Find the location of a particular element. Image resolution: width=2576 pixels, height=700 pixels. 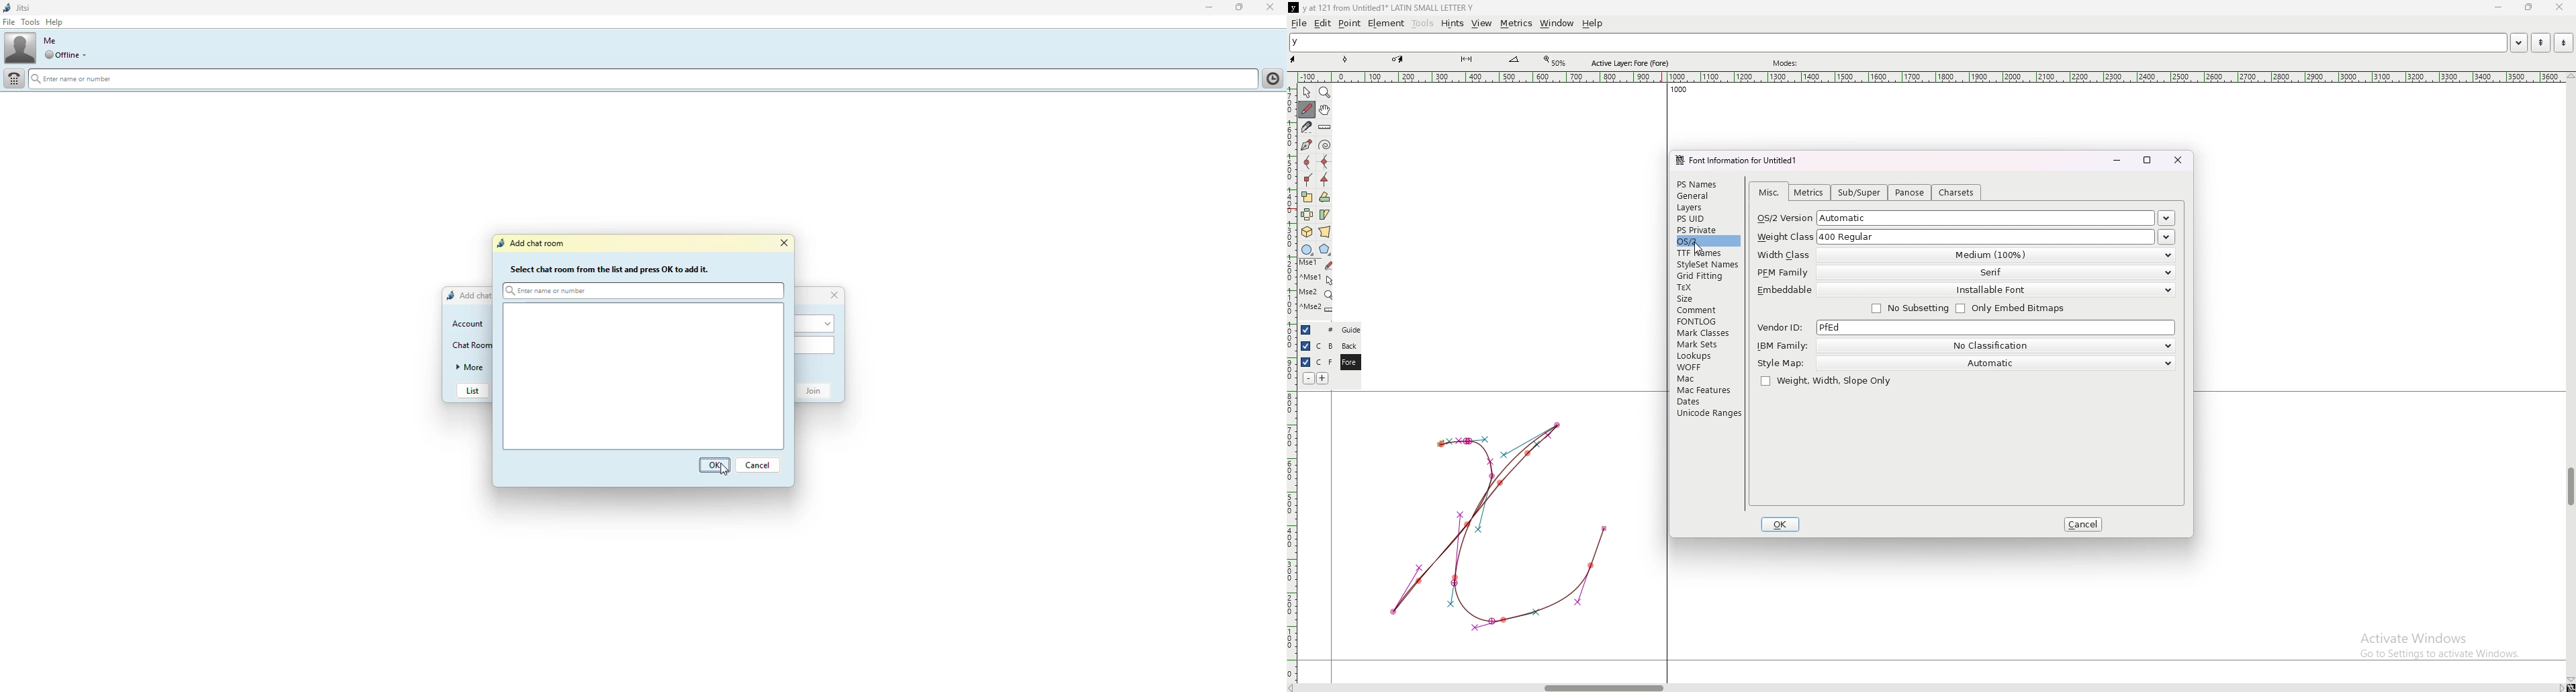

join is located at coordinates (812, 391).